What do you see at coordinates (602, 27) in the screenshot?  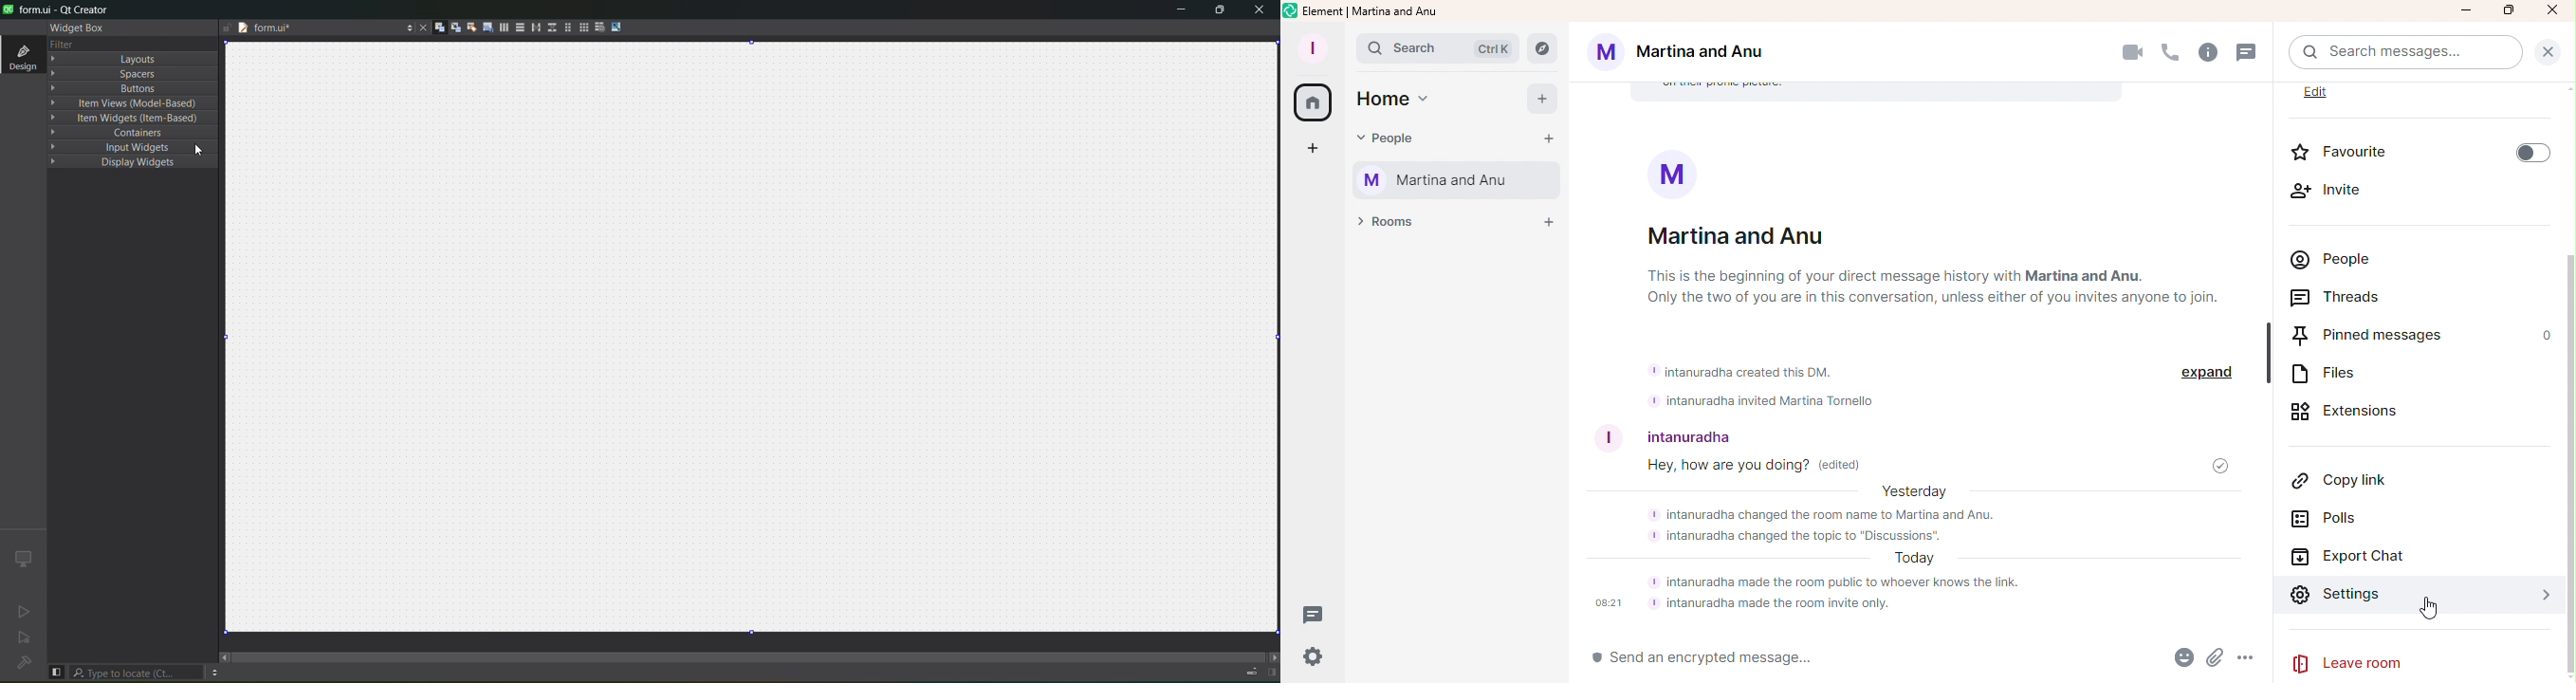 I see `break layout` at bounding box center [602, 27].